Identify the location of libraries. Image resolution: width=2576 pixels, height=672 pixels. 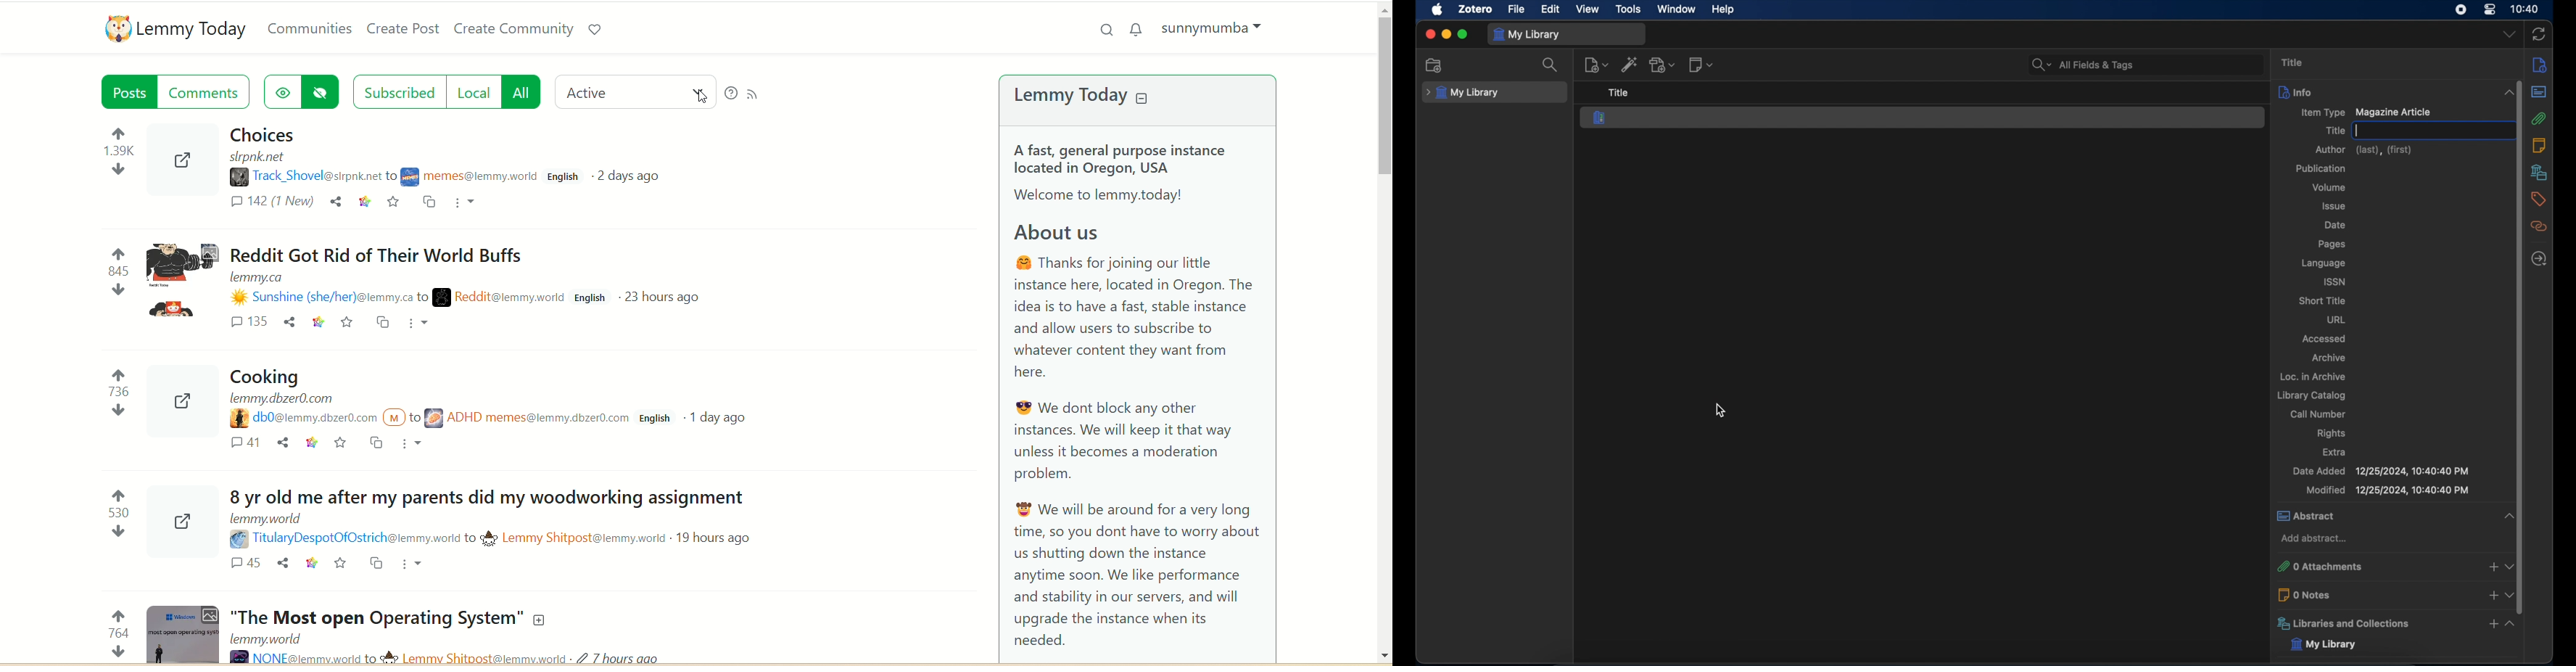
(2539, 172).